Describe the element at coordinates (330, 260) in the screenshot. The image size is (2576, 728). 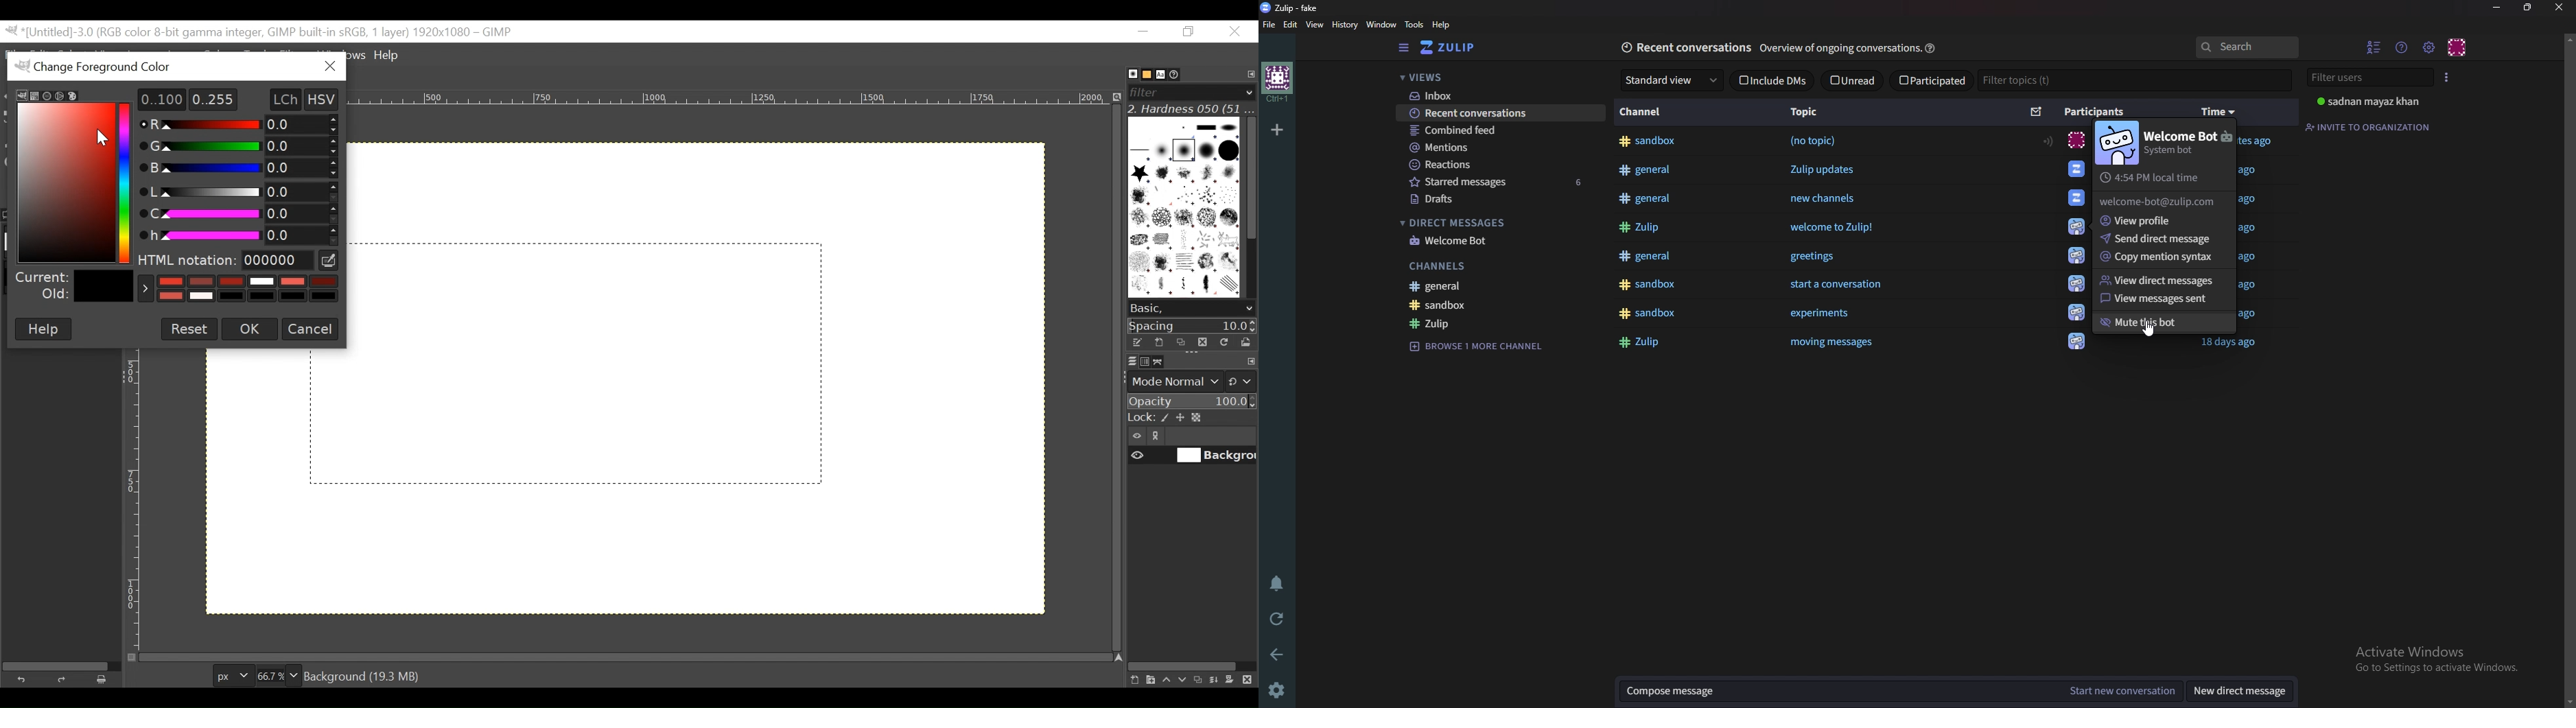
I see `Click the eyedropper` at that location.